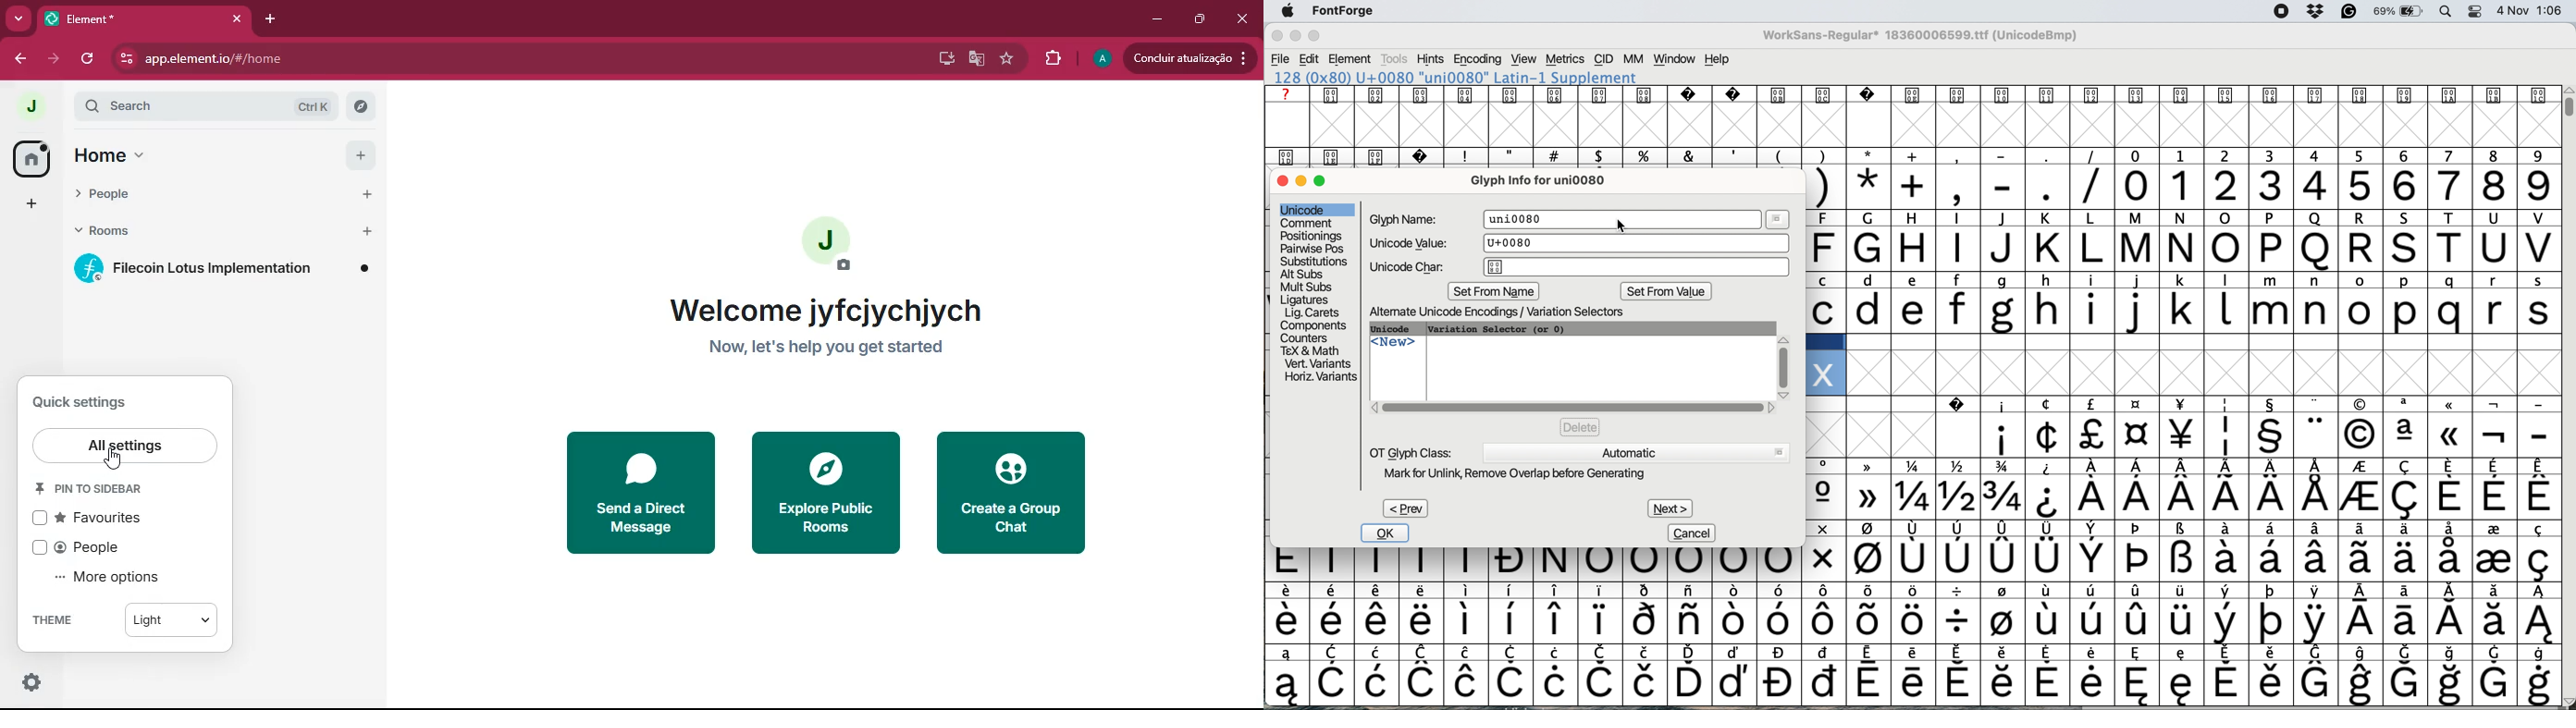  Describe the element at coordinates (134, 19) in the screenshot. I see `tab` at that location.